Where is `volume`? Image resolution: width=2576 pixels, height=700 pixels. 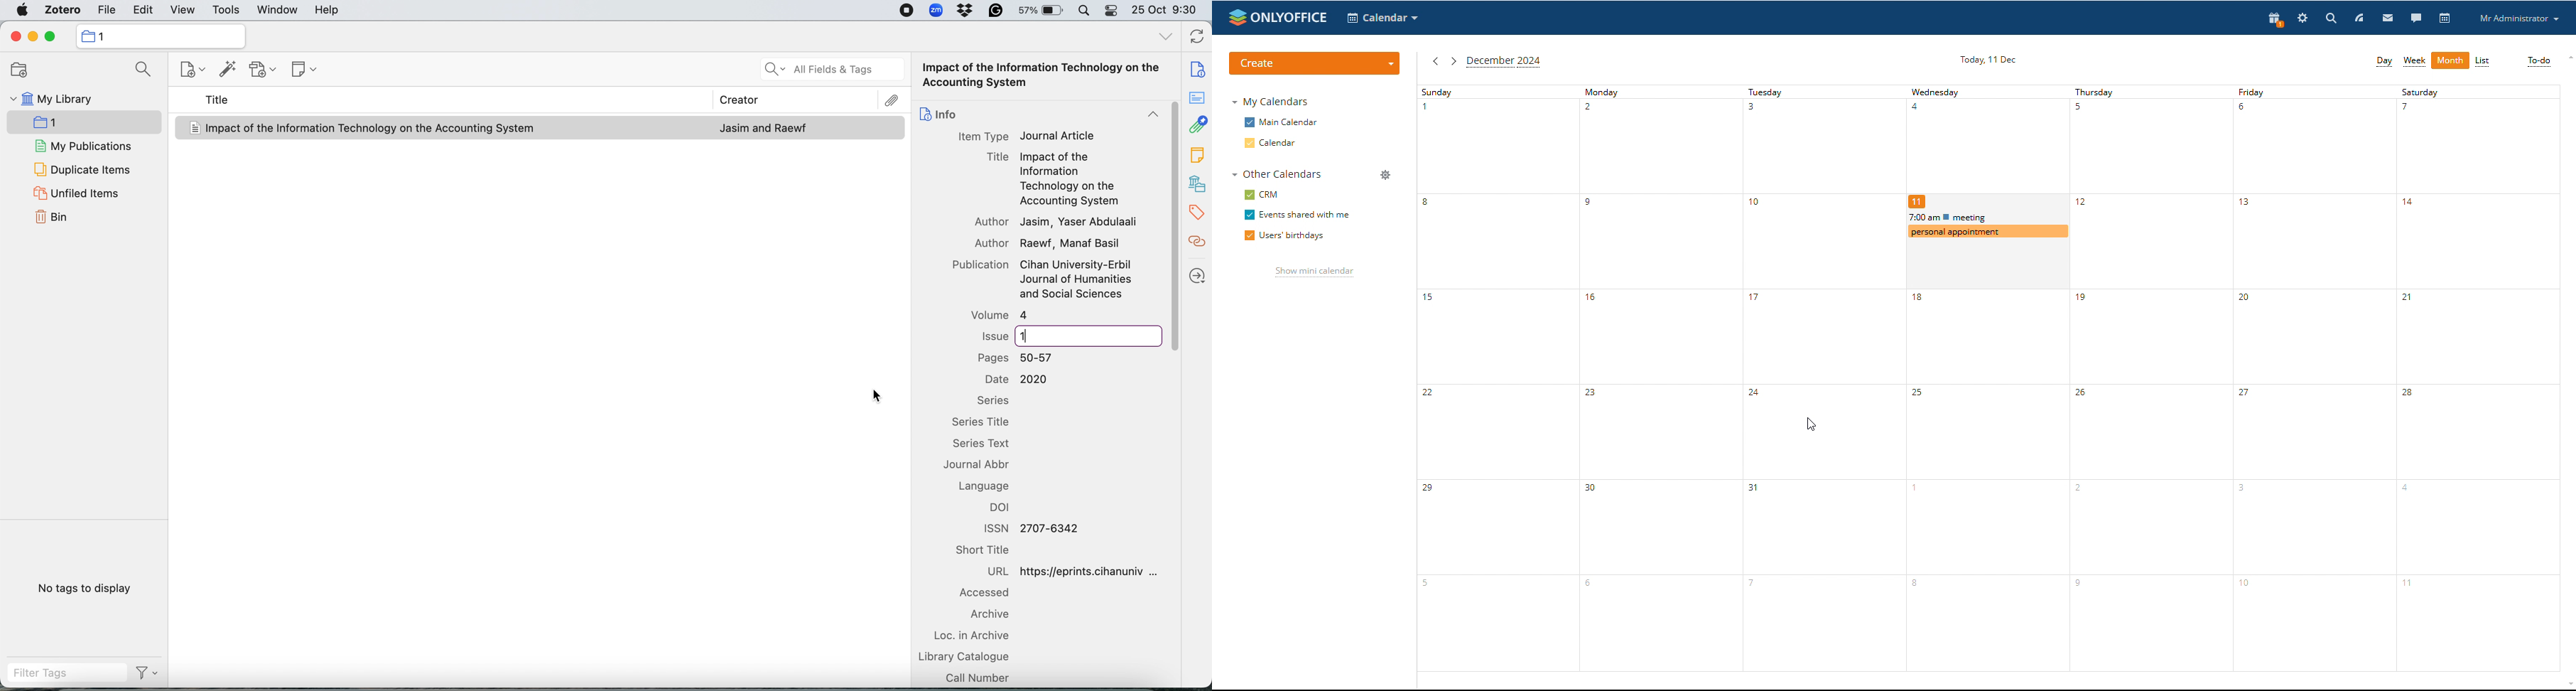
volume is located at coordinates (997, 315).